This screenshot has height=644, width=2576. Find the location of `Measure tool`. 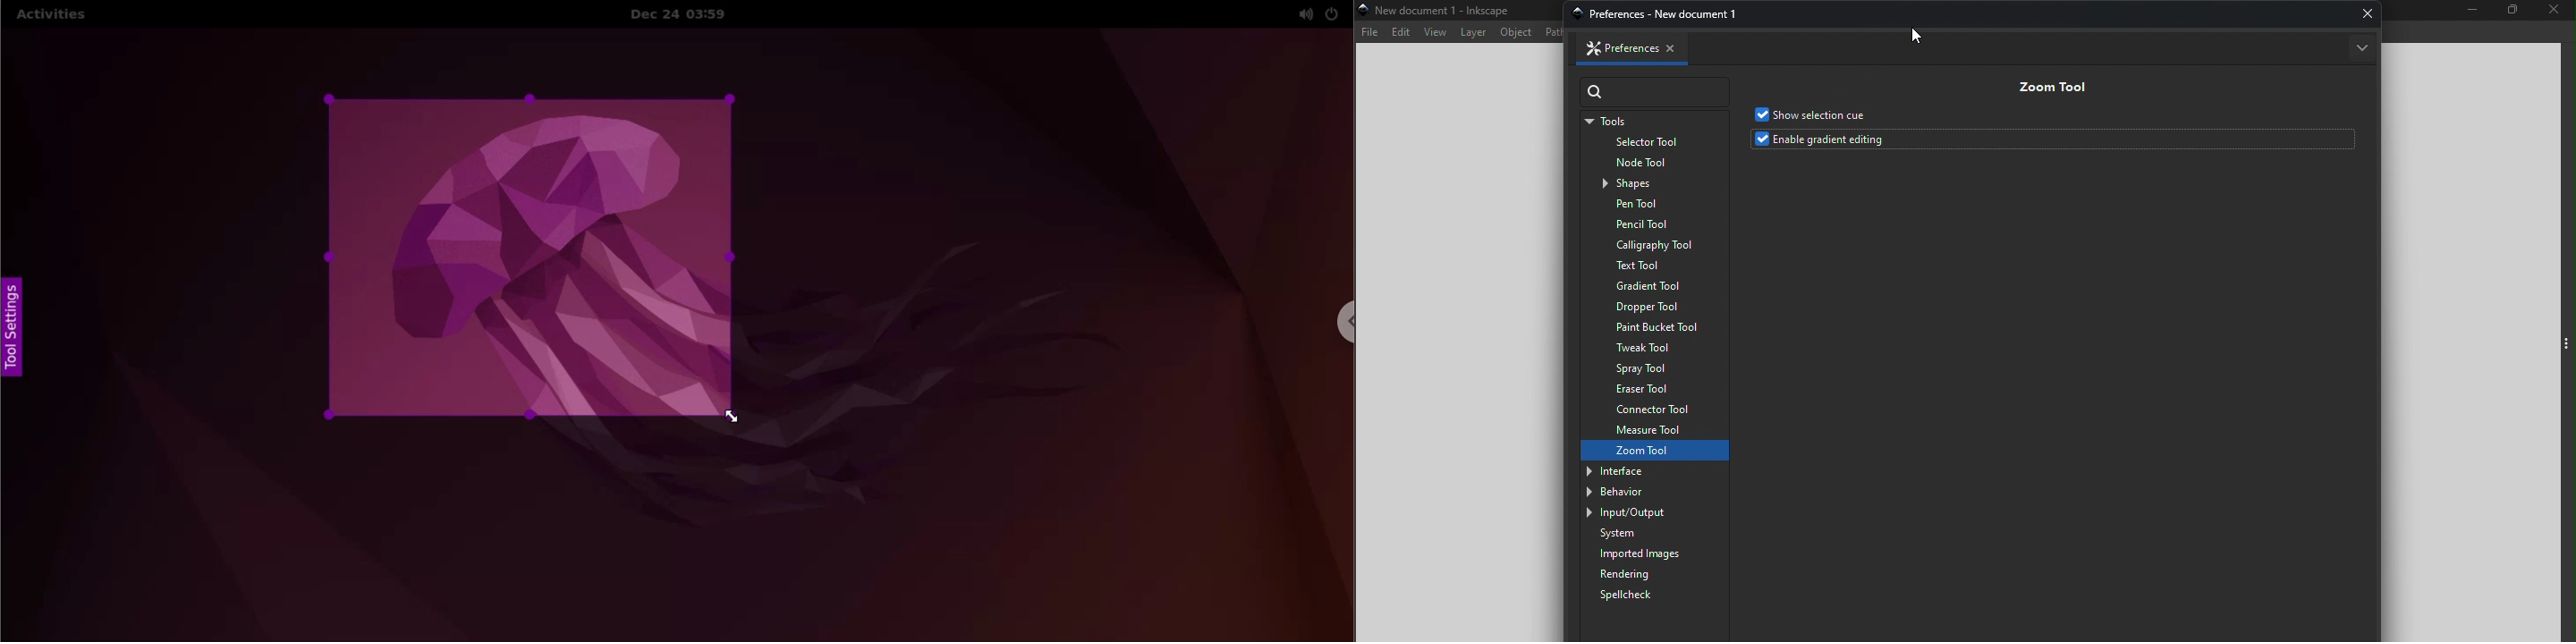

Measure tool is located at coordinates (1652, 429).